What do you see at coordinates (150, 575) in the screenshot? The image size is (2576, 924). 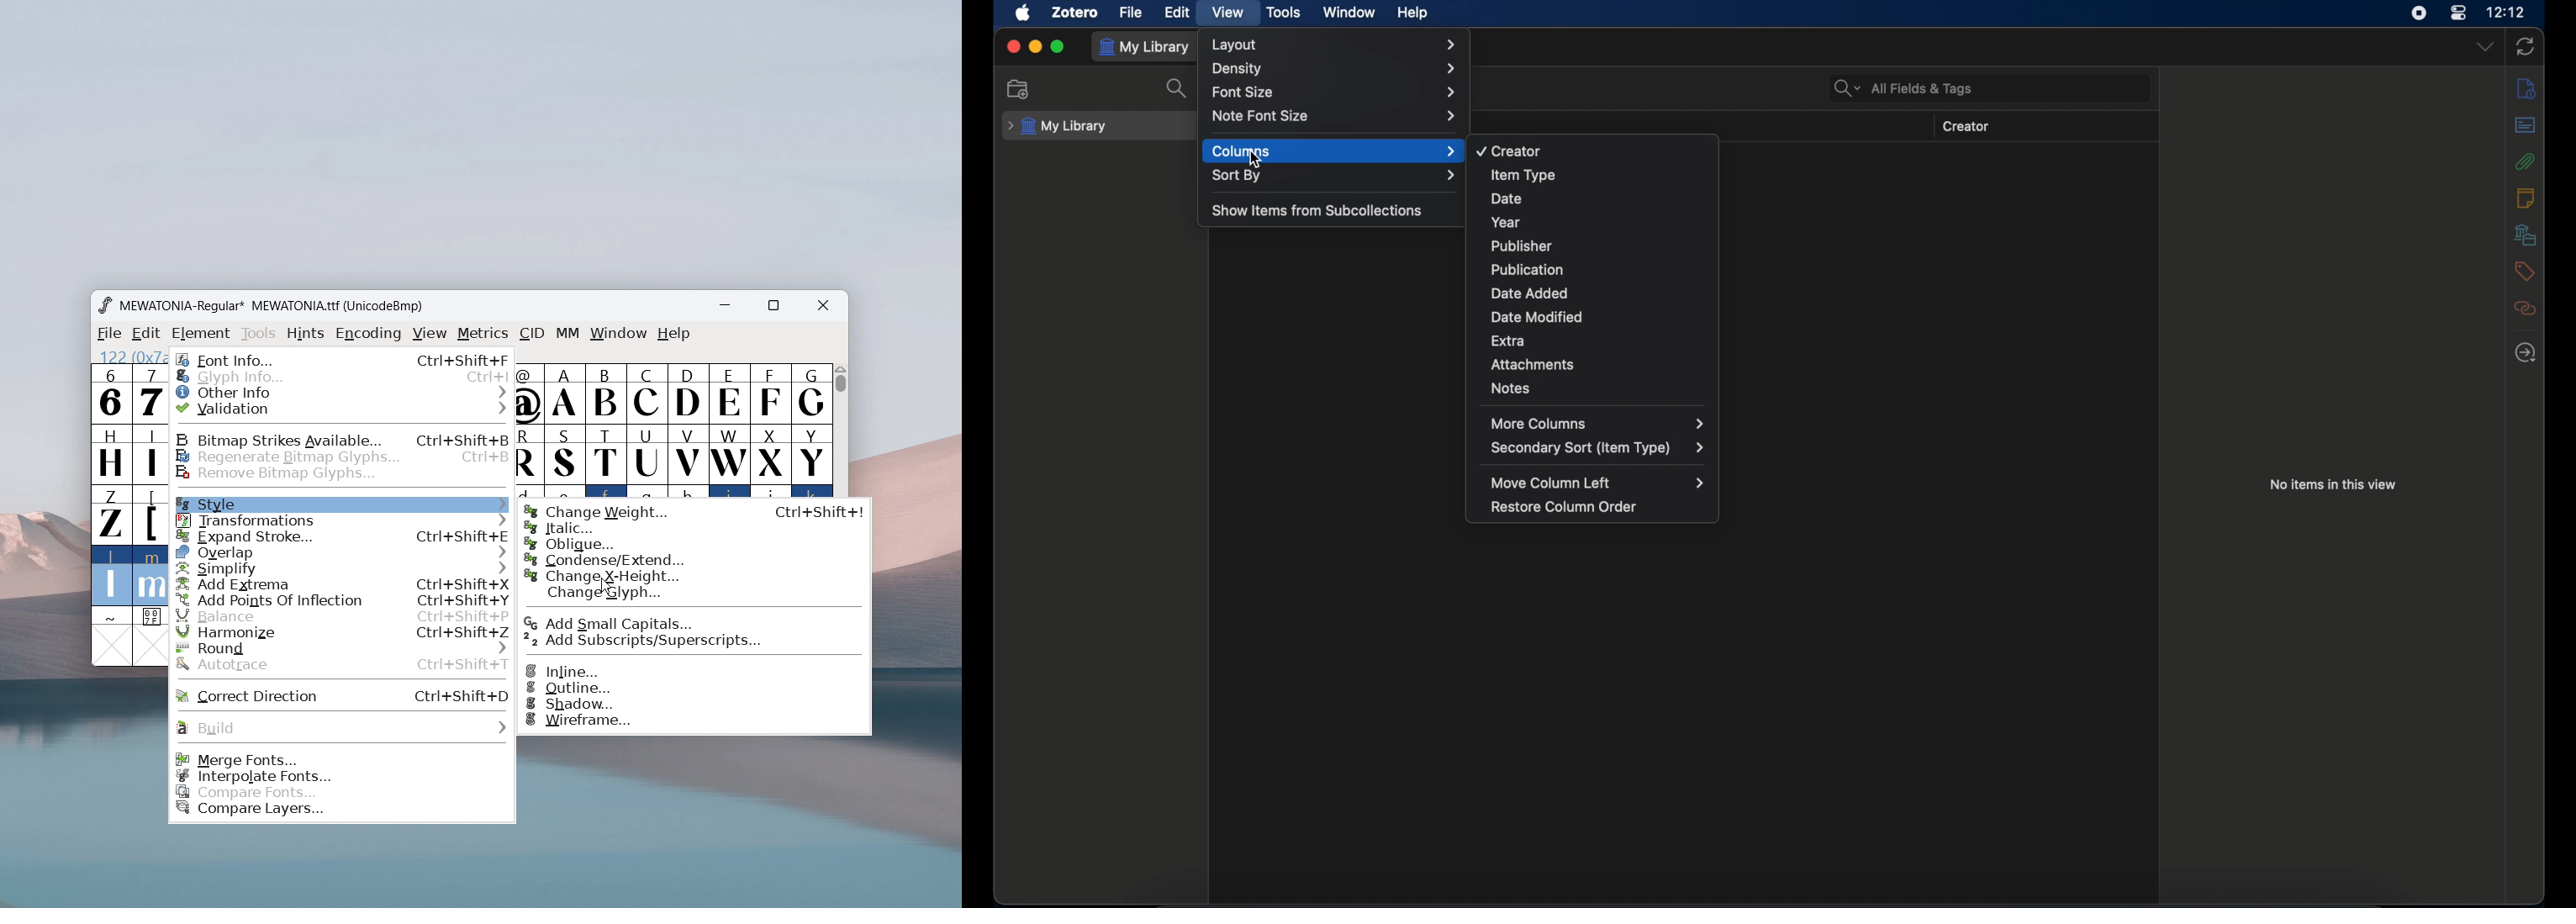 I see `m` at bounding box center [150, 575].